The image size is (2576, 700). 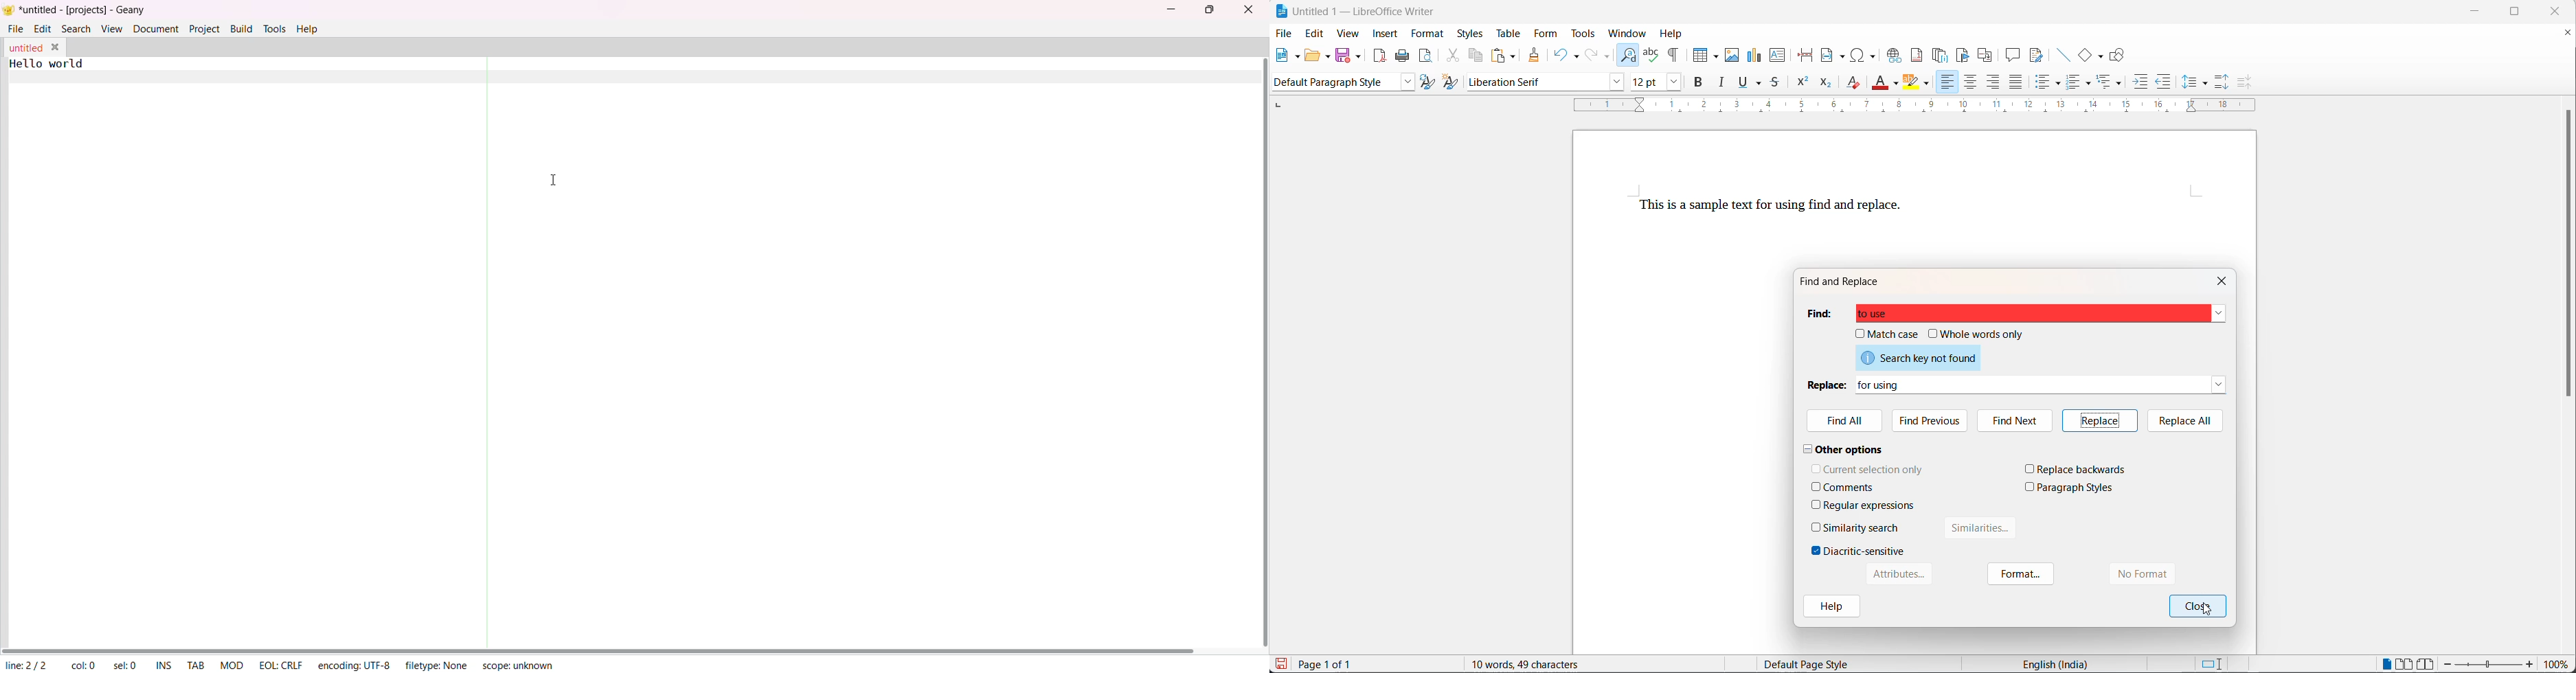 I want to click on toggle formatting marks, so click(x=1677, y=51).